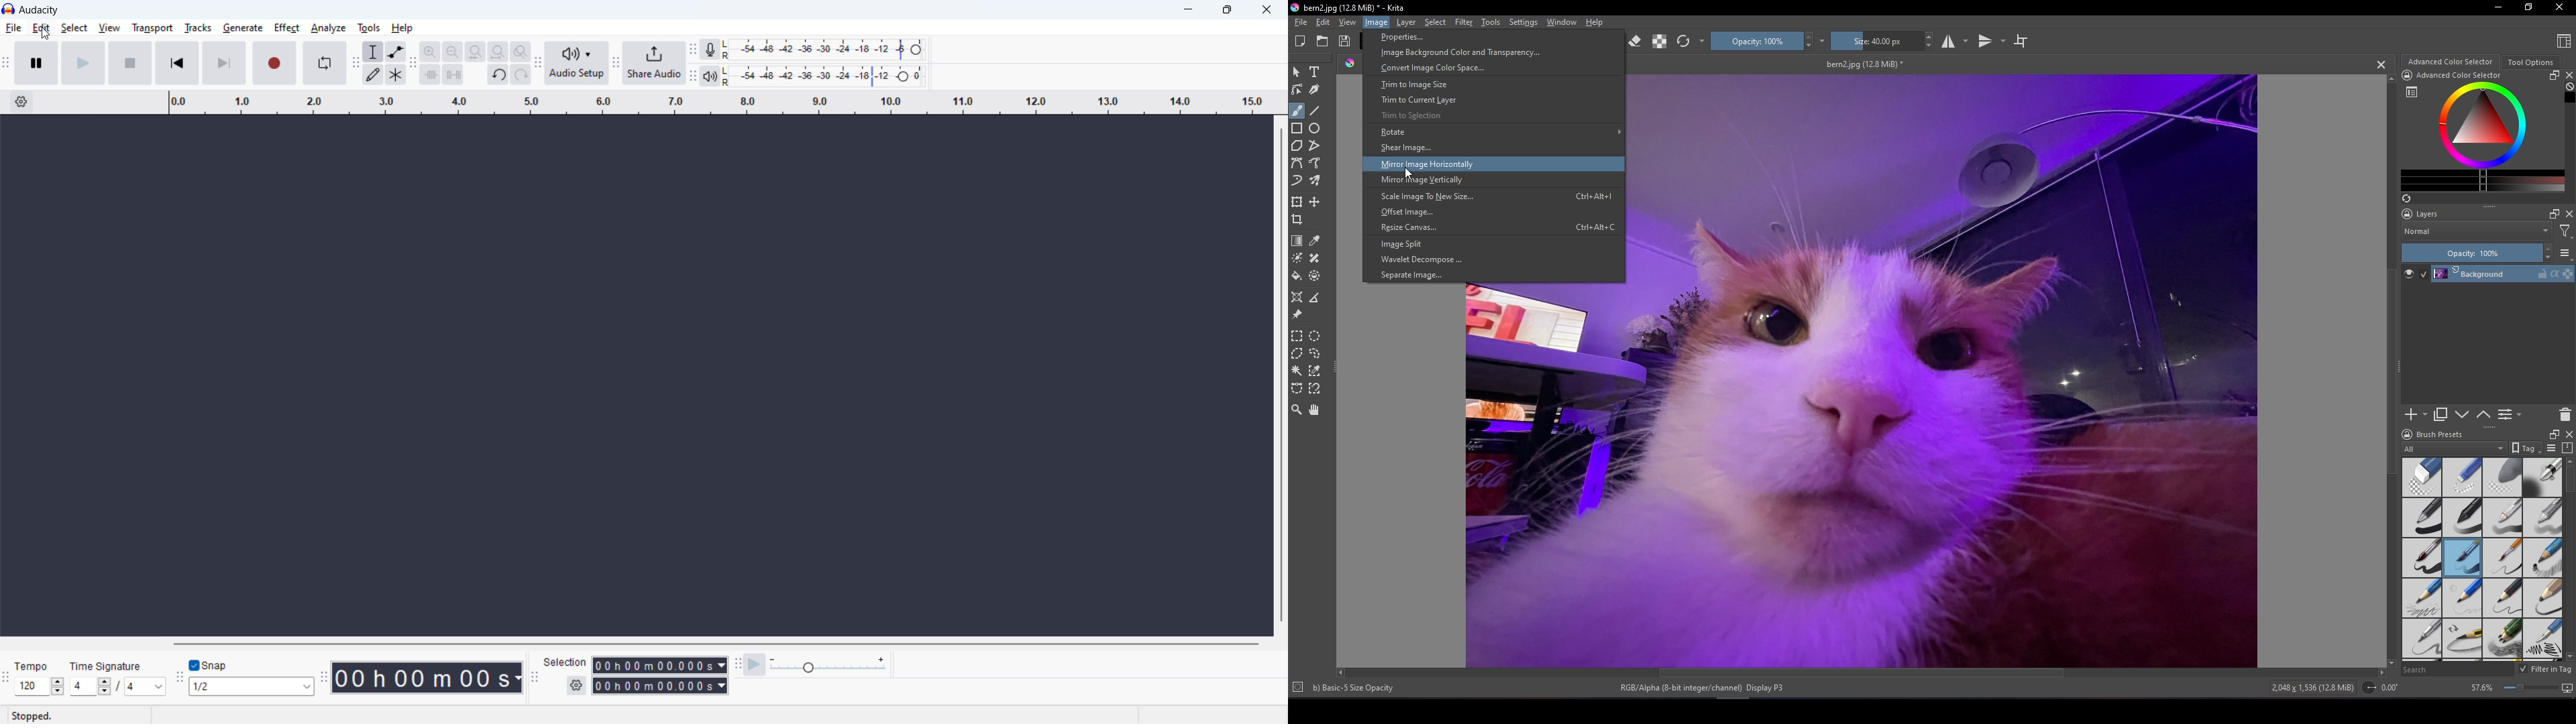  I want to click on skip to end, so click(224, 63).